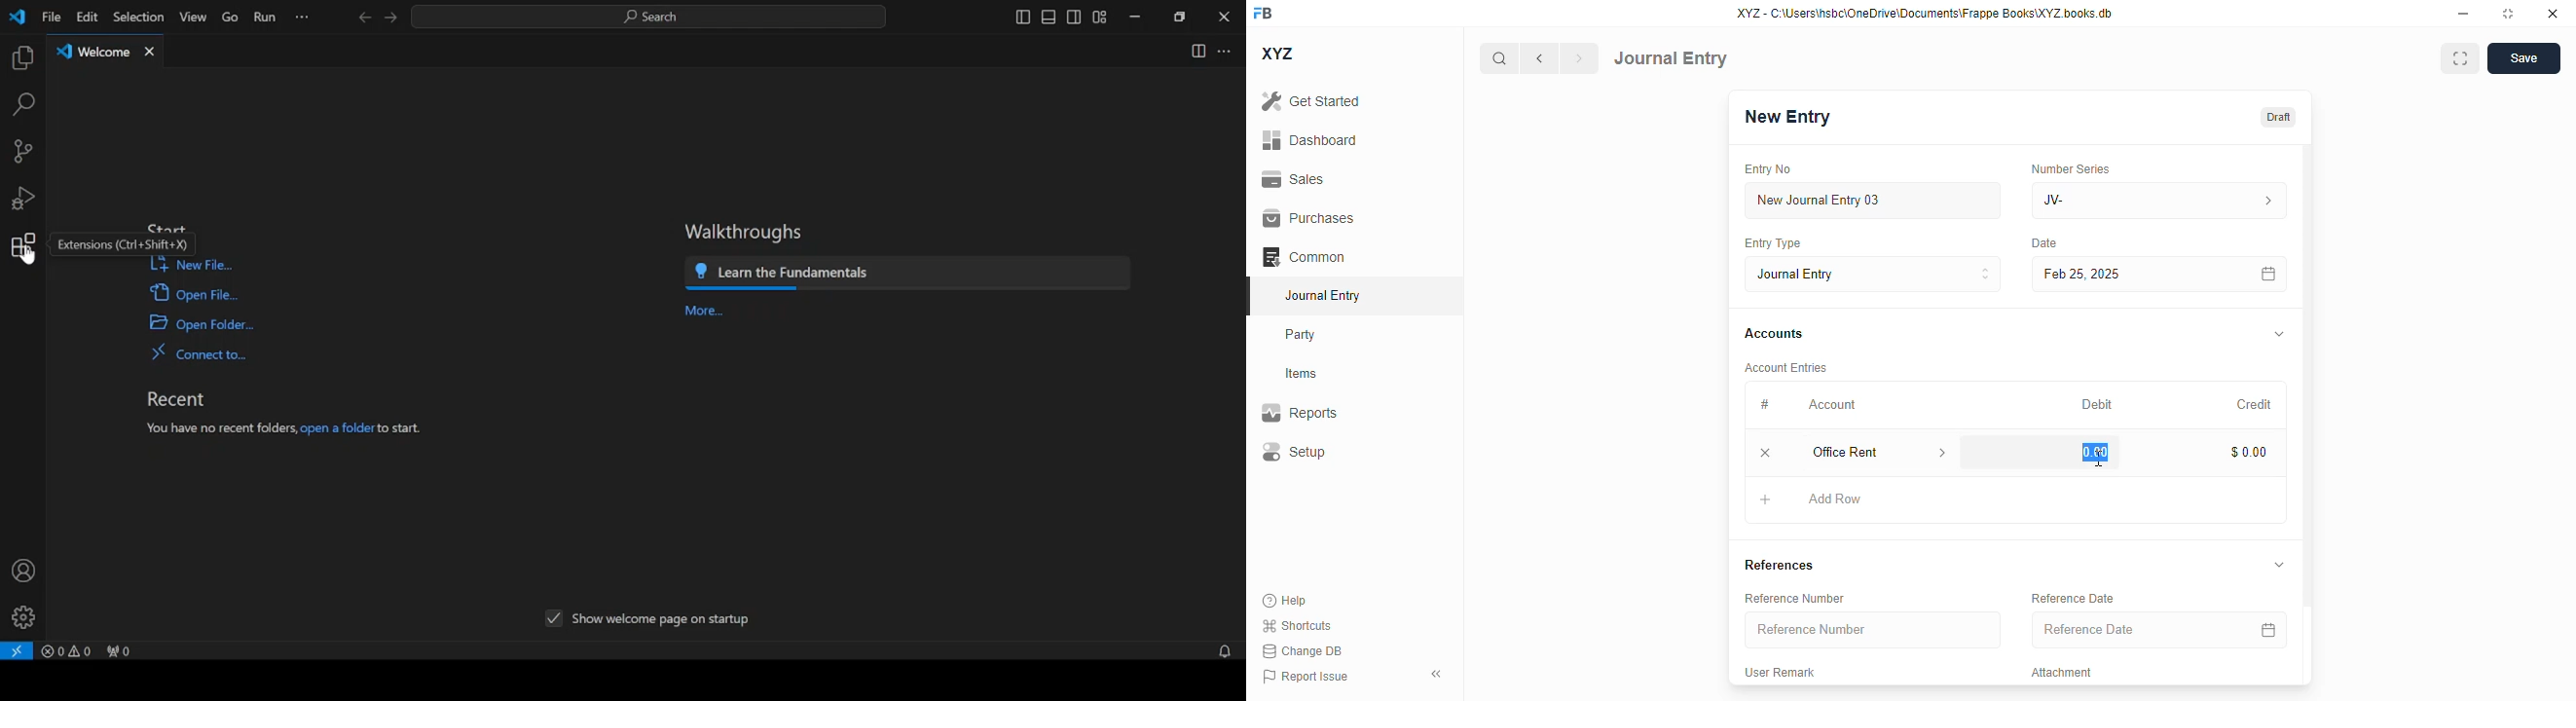 The width and height of the screenshot is (2576, 728). I want to click on reference data, so click(2073, 598).